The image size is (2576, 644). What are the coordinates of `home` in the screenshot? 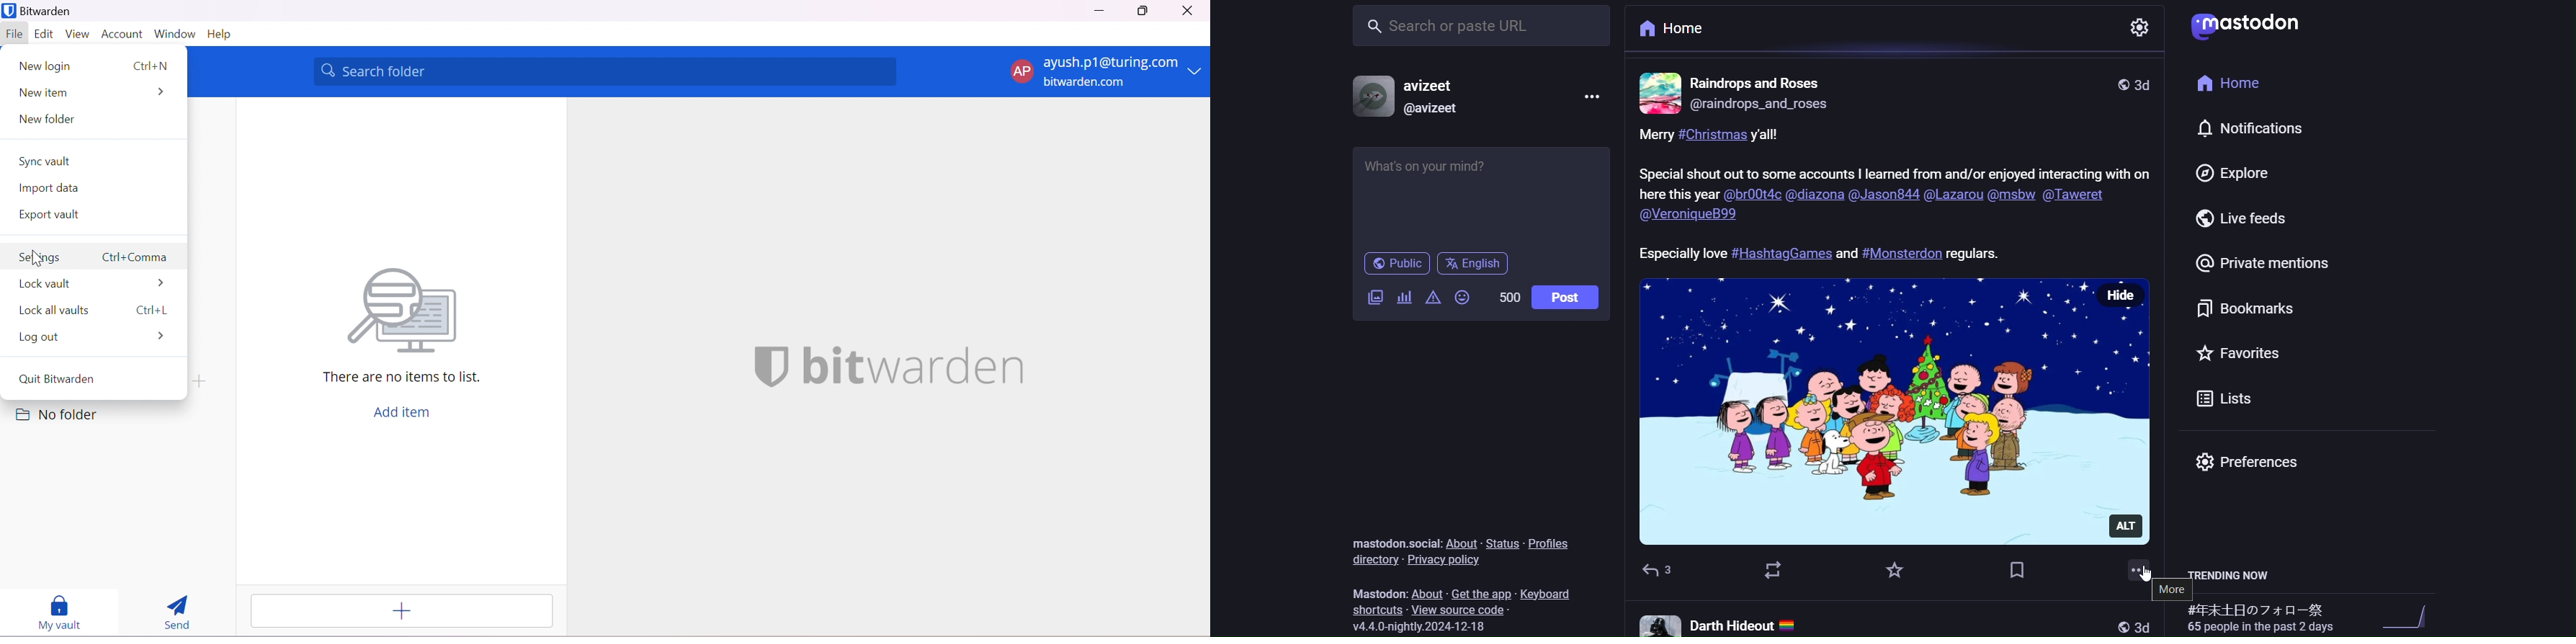 It's located at (2231, 83).